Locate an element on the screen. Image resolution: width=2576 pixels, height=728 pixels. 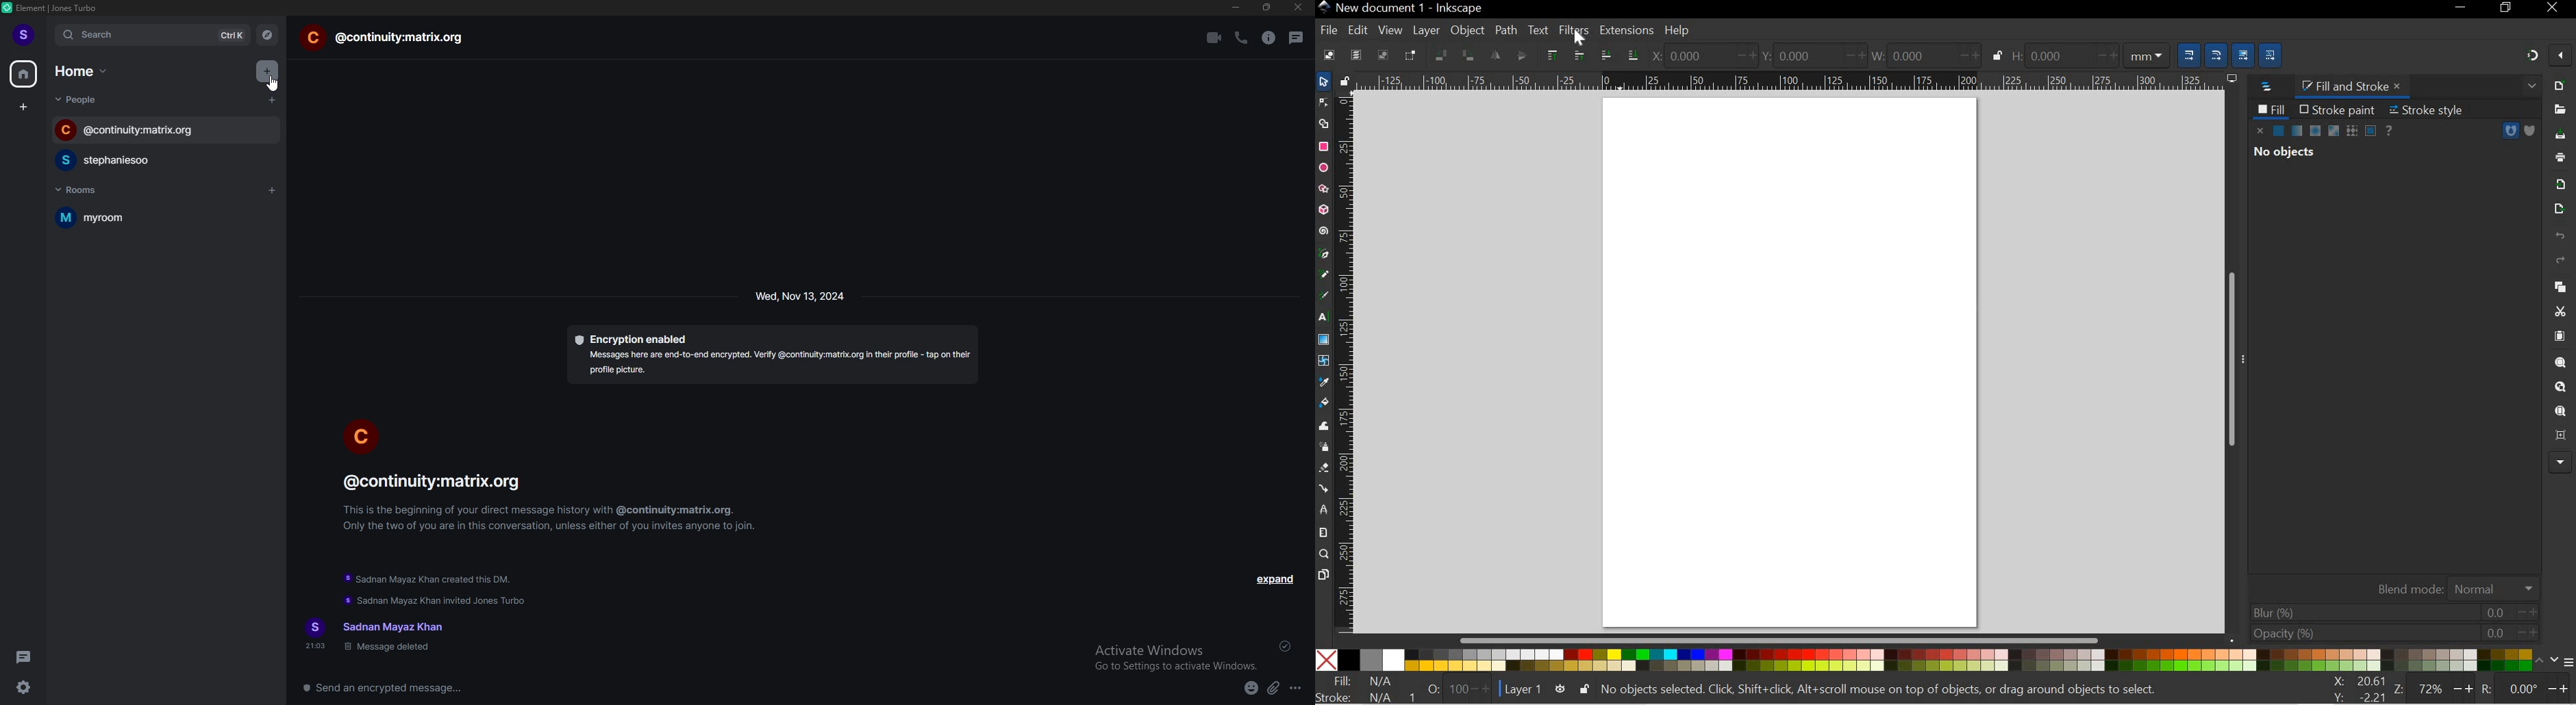
DISPLAY OPTIONS is located at coordinates (2231, 78).